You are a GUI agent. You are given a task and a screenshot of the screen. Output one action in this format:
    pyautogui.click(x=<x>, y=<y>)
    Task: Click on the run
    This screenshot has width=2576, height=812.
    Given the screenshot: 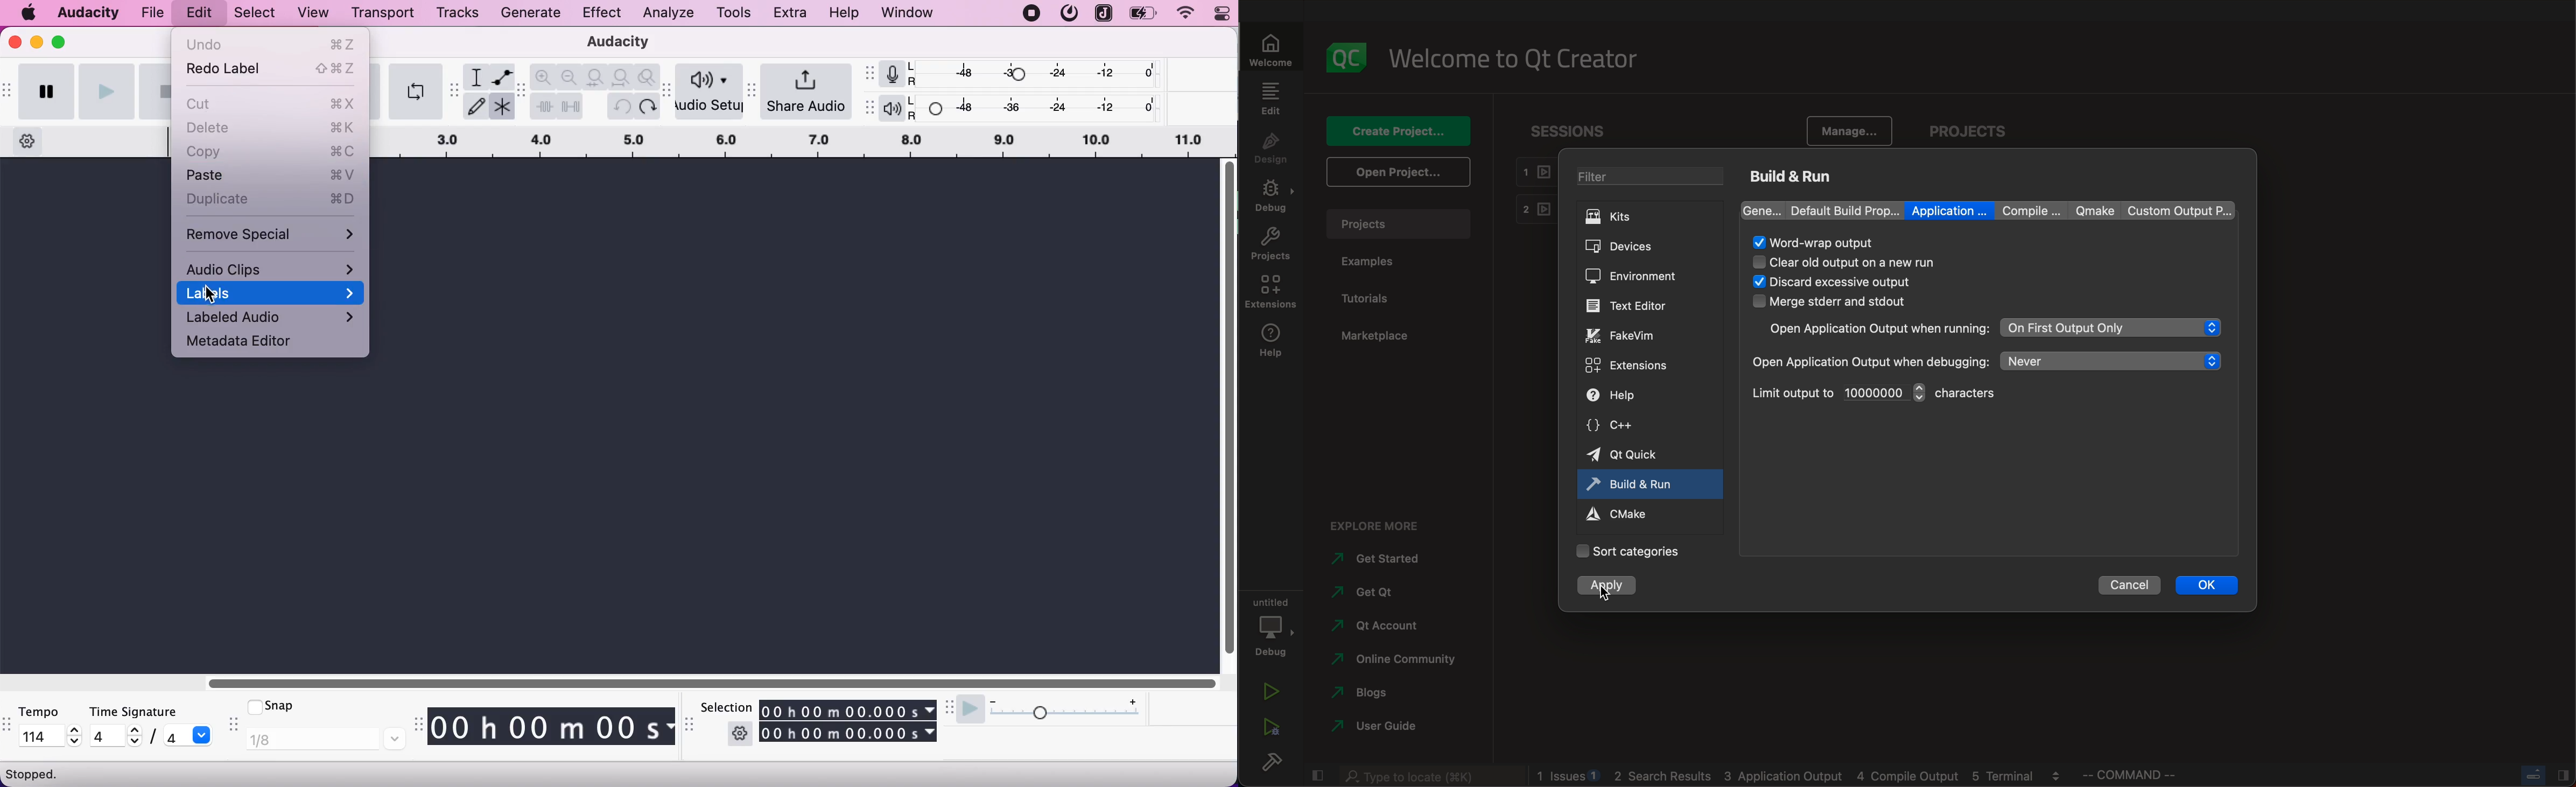 What is the action you would take?
    pyautogui.click(x=1268, y=691)
    